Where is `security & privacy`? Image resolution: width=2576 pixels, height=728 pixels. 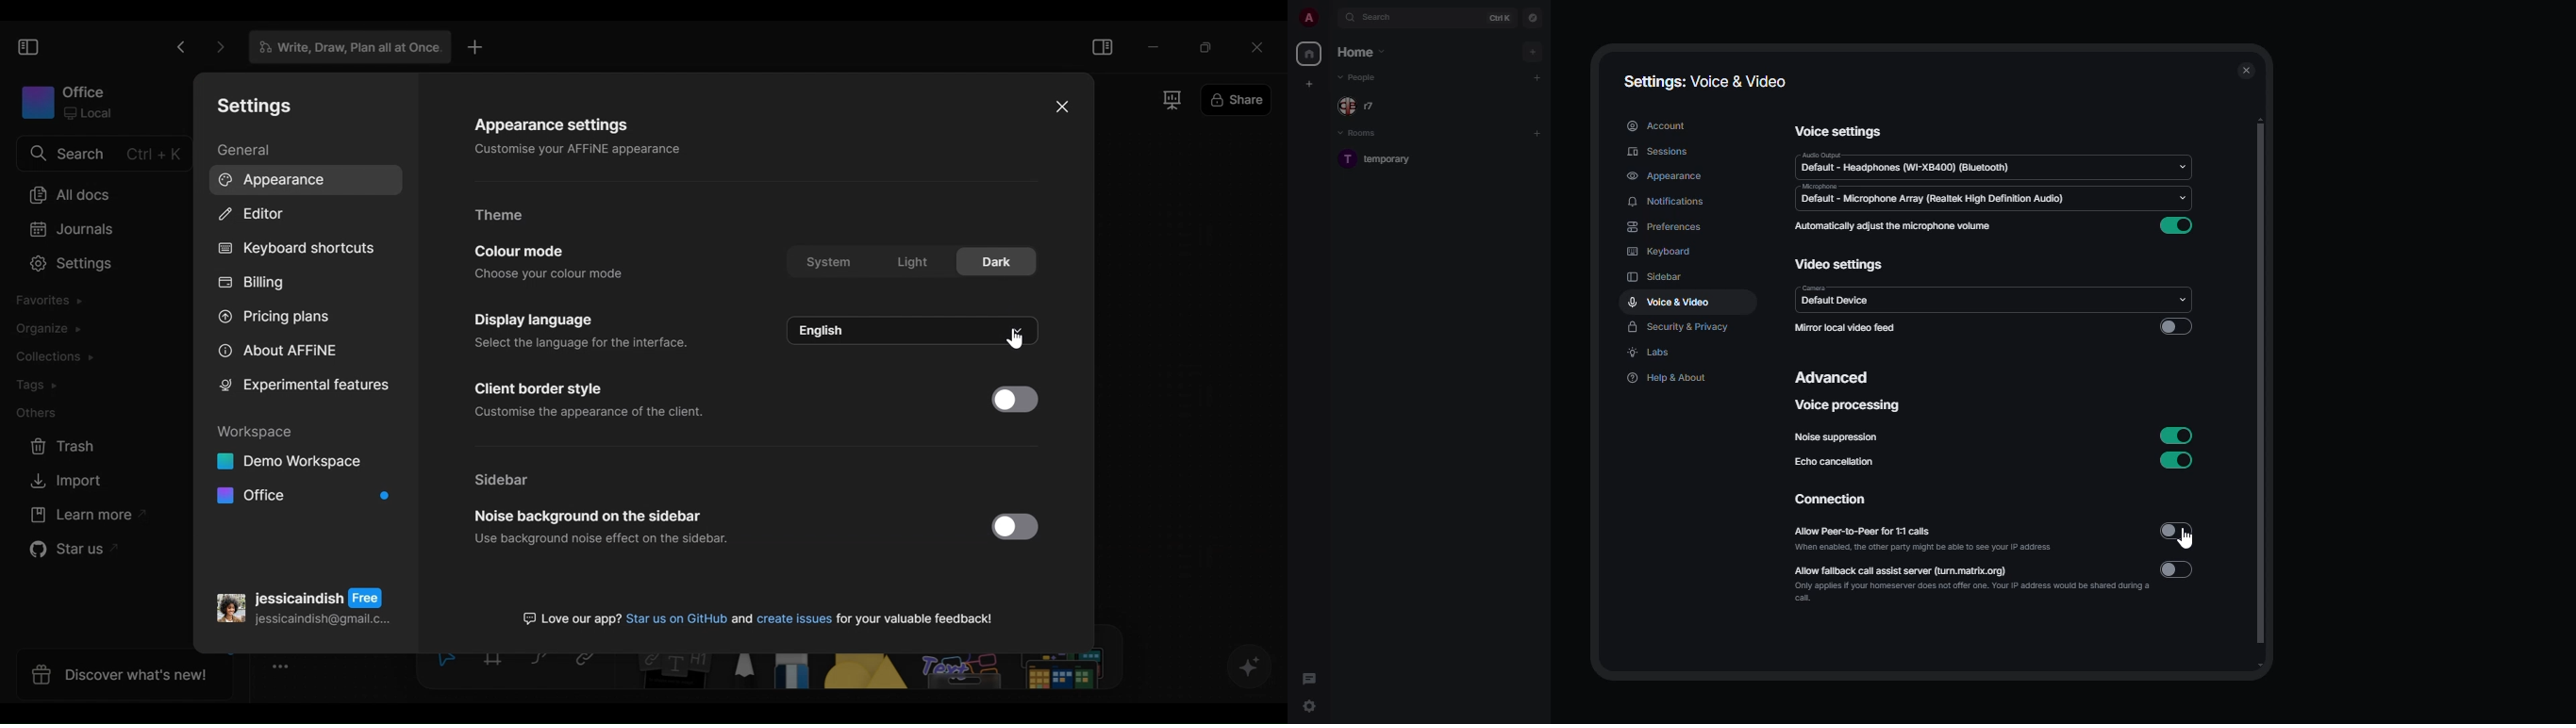 security & privacy is located at coordinates (1680, 328).